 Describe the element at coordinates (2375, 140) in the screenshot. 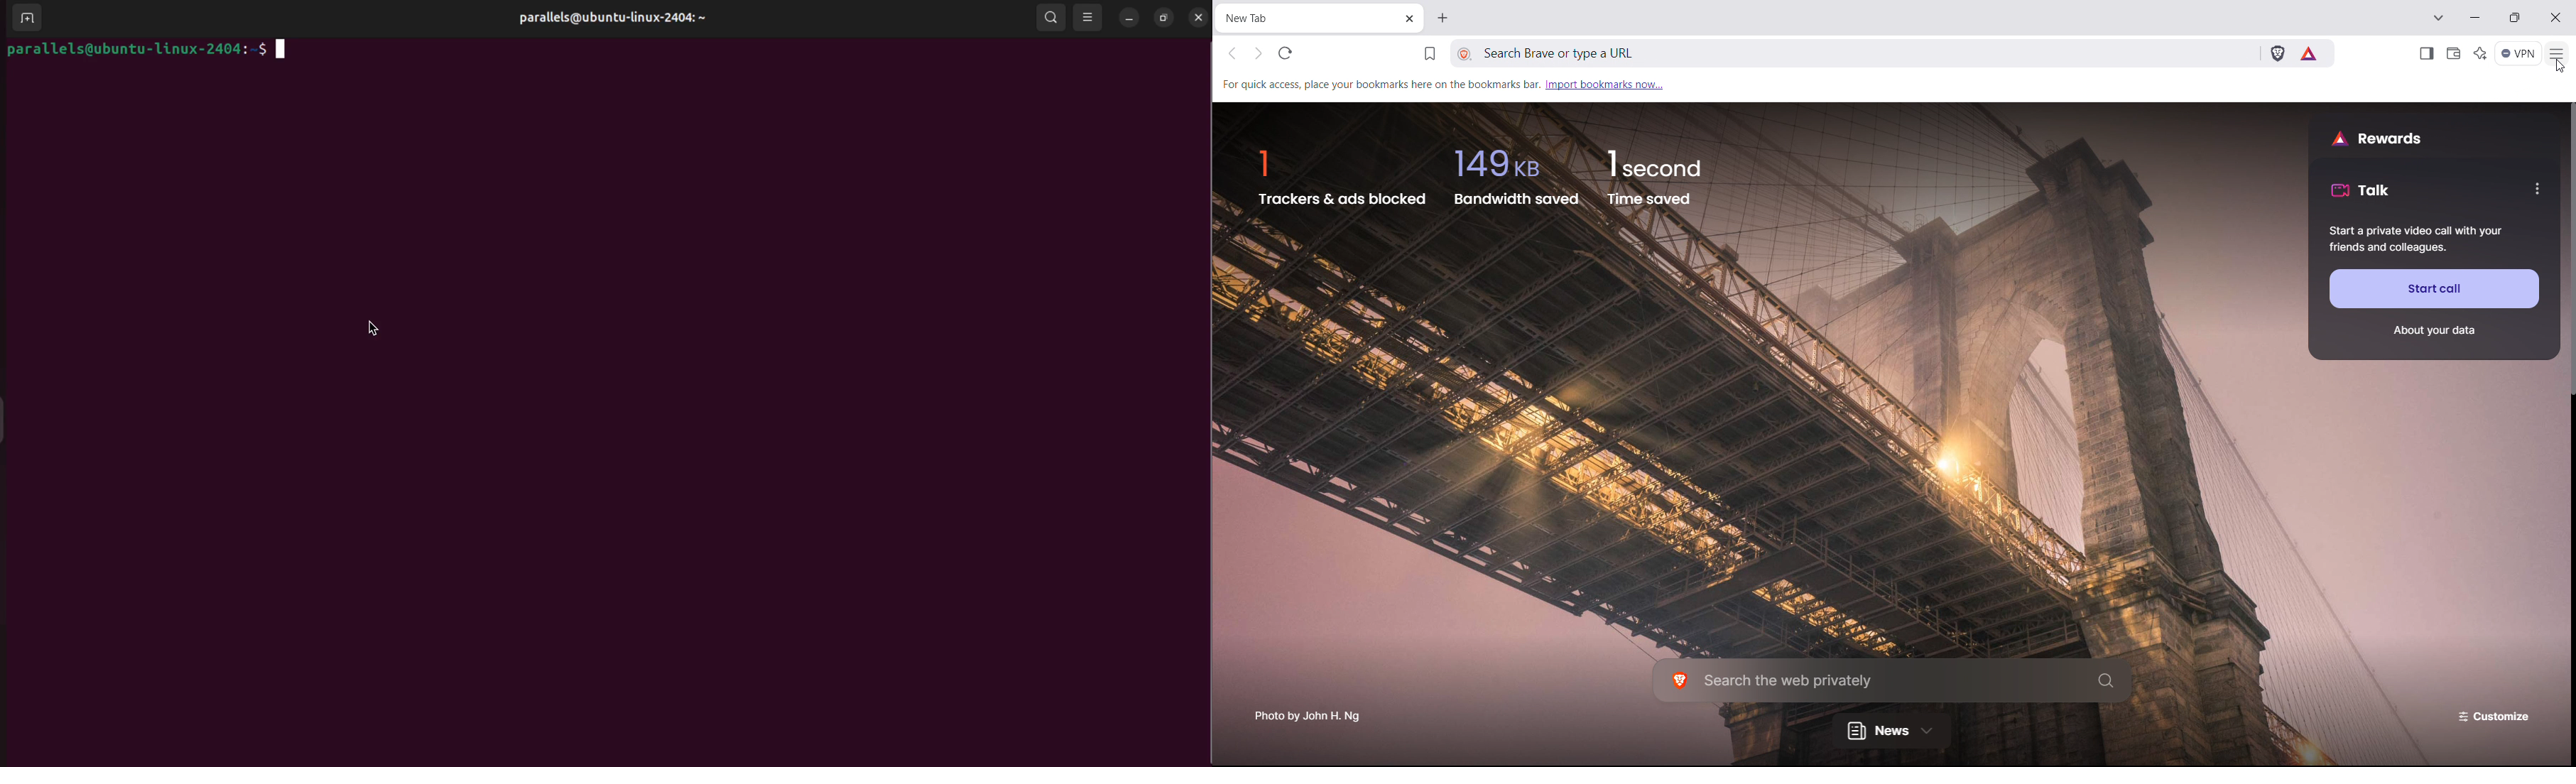

I see `rewards` at that location.